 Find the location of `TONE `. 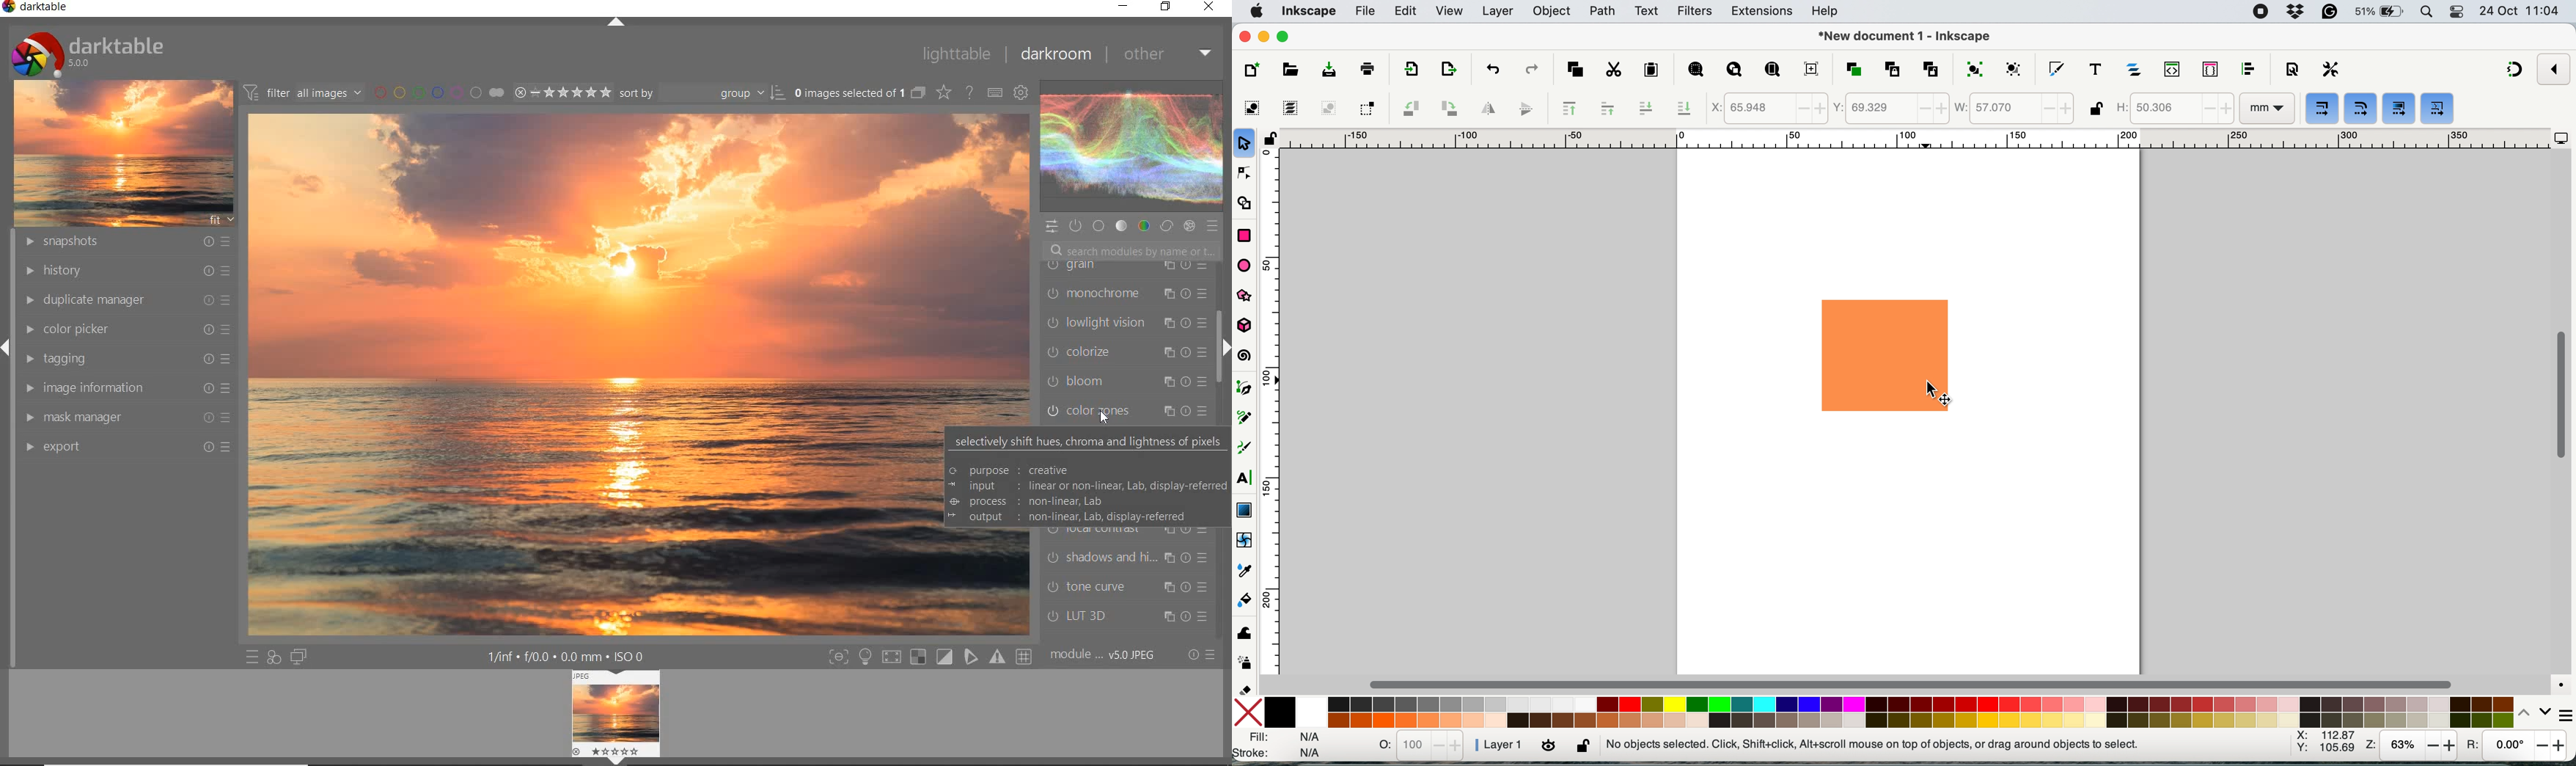

TONE  is located at coordinates (1121, 226).